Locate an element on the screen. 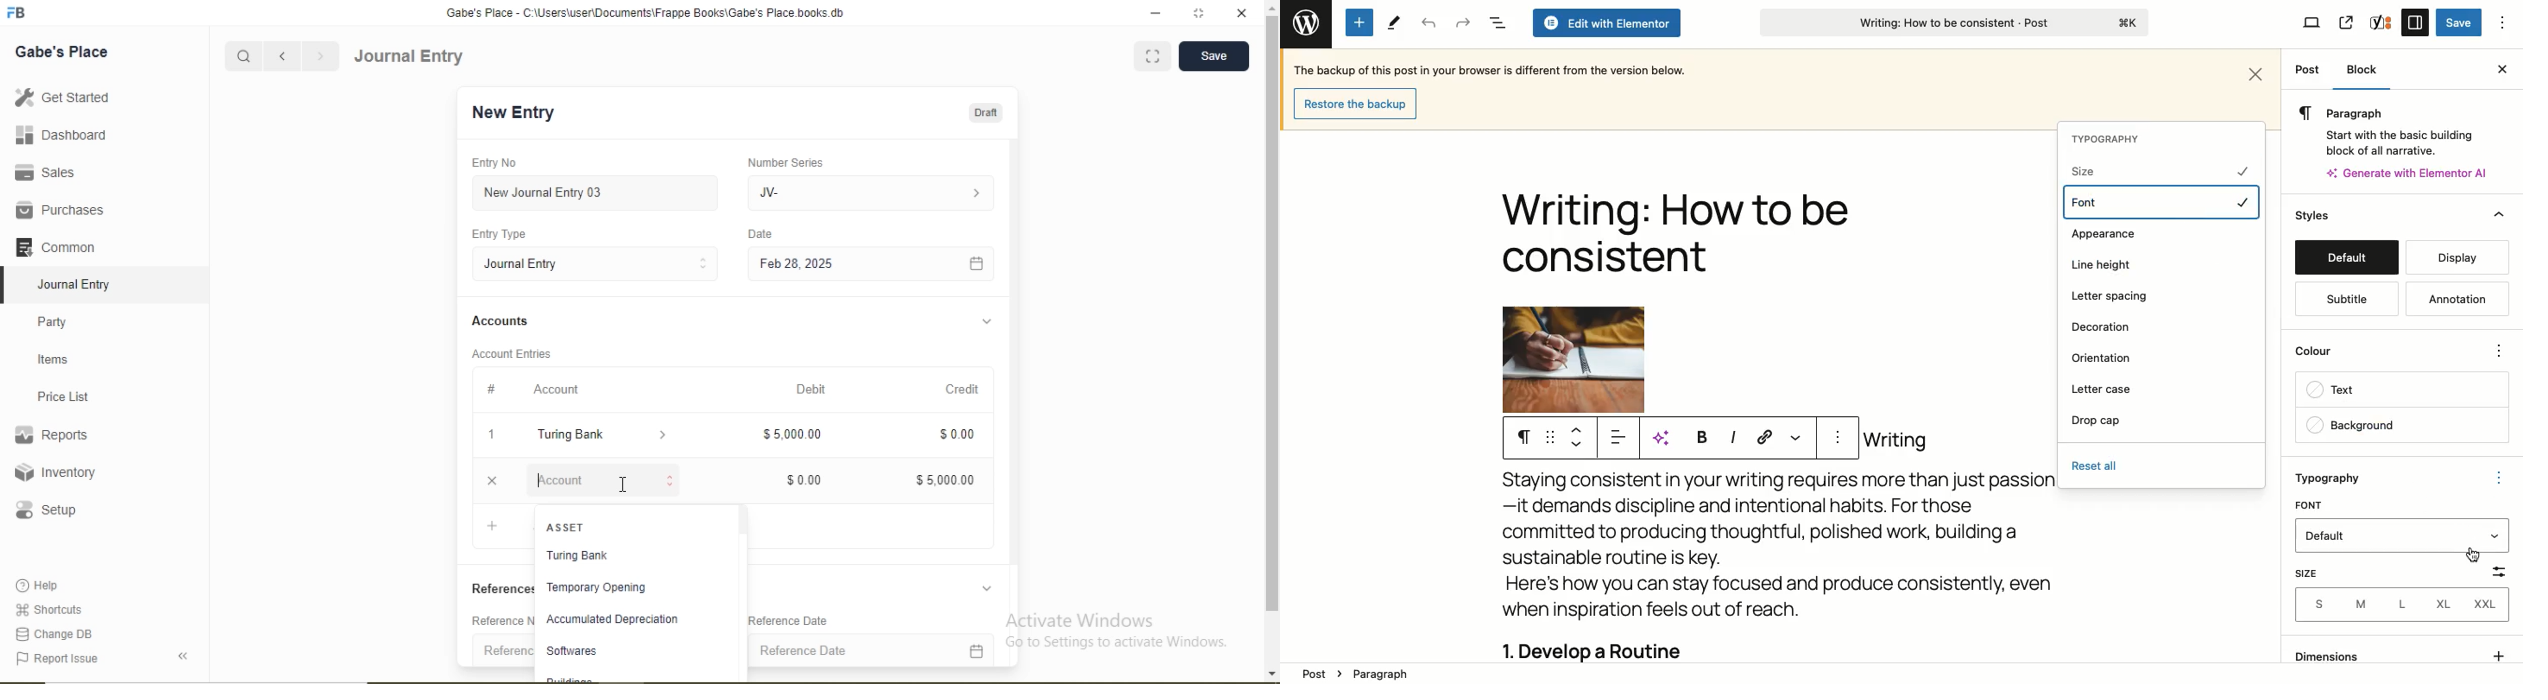 The width and height of the screenshot is (2548, 700). Credit is located at coordinates (964, 388).